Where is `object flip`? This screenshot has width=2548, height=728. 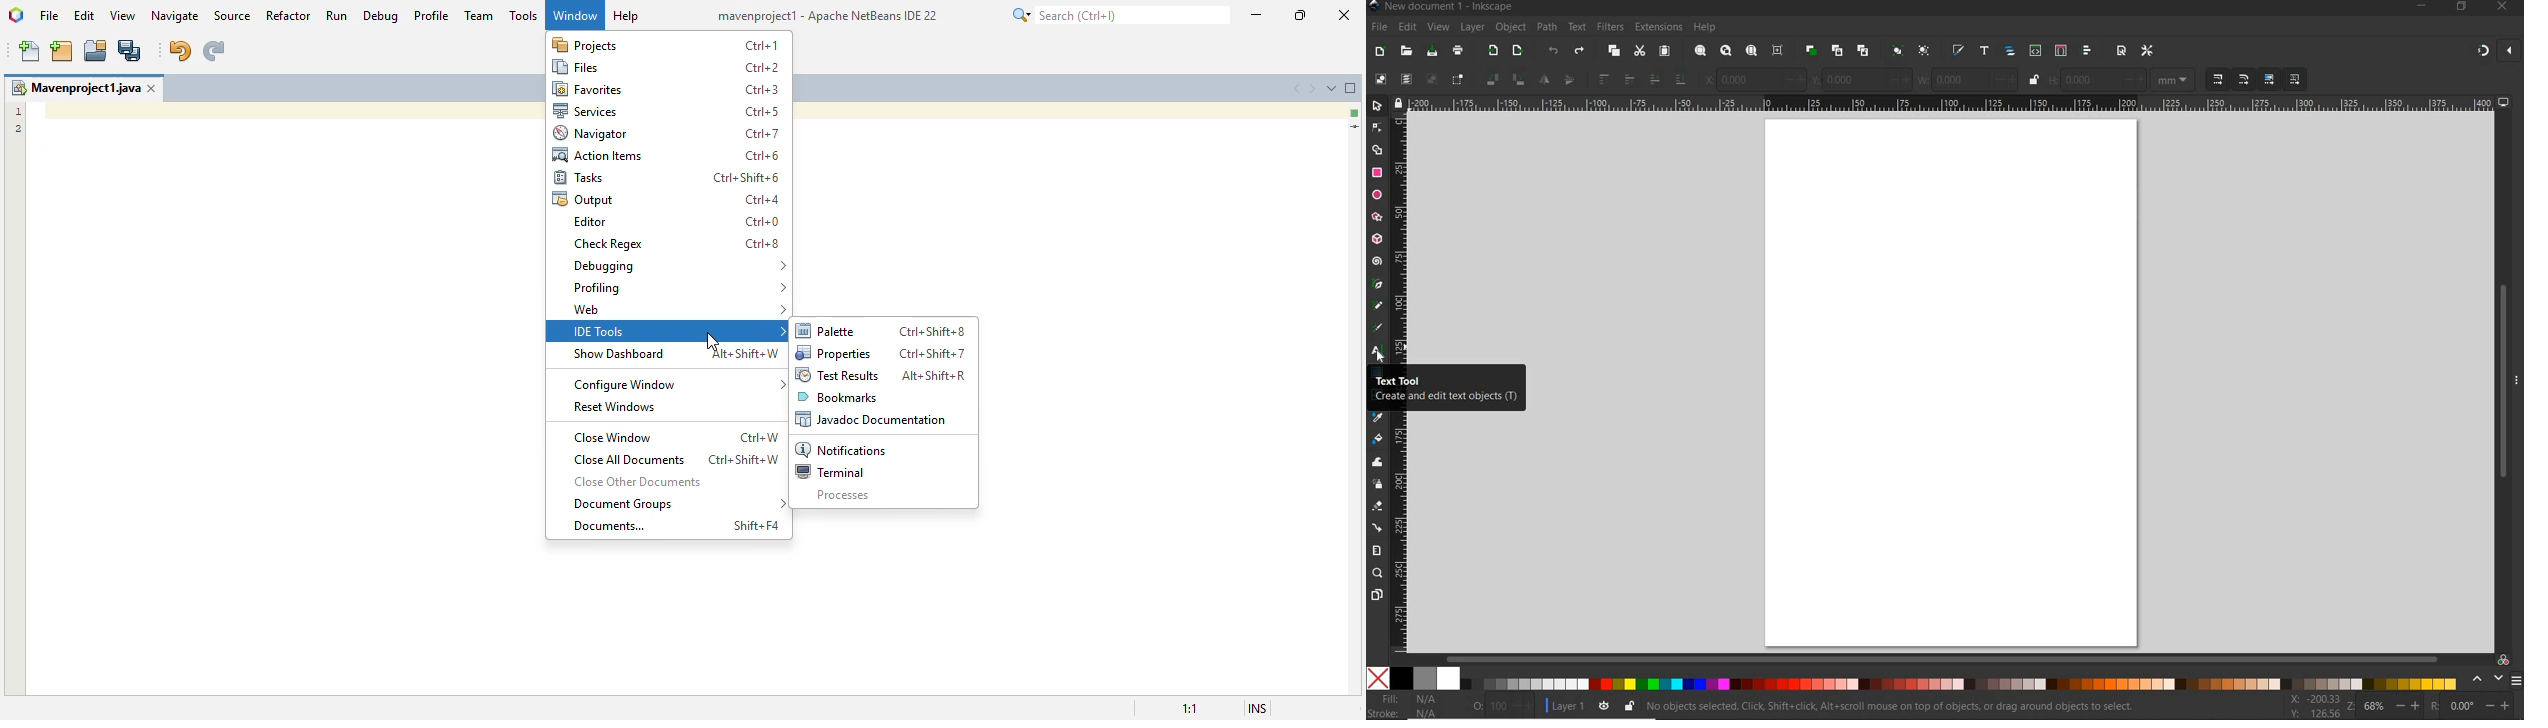 object flip is located at coordinates (1543, 81).